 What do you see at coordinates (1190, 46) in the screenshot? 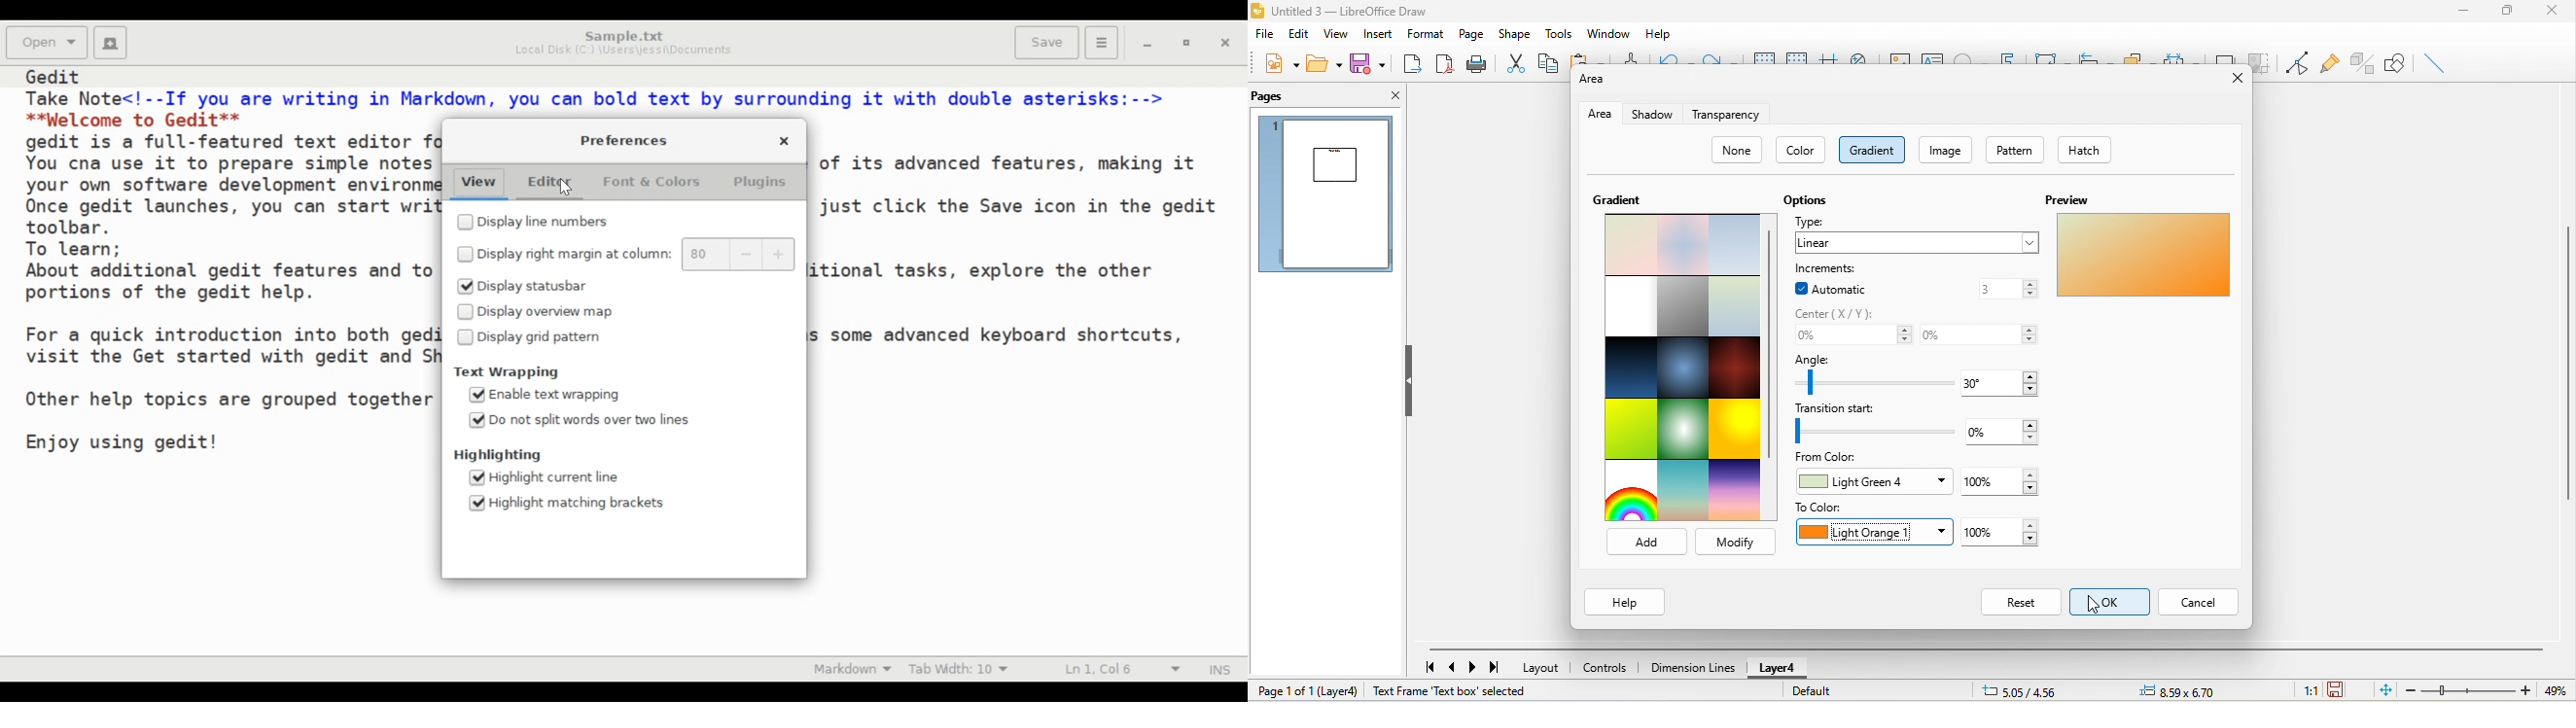
I see `restore` at bounding box center [1190, 46].